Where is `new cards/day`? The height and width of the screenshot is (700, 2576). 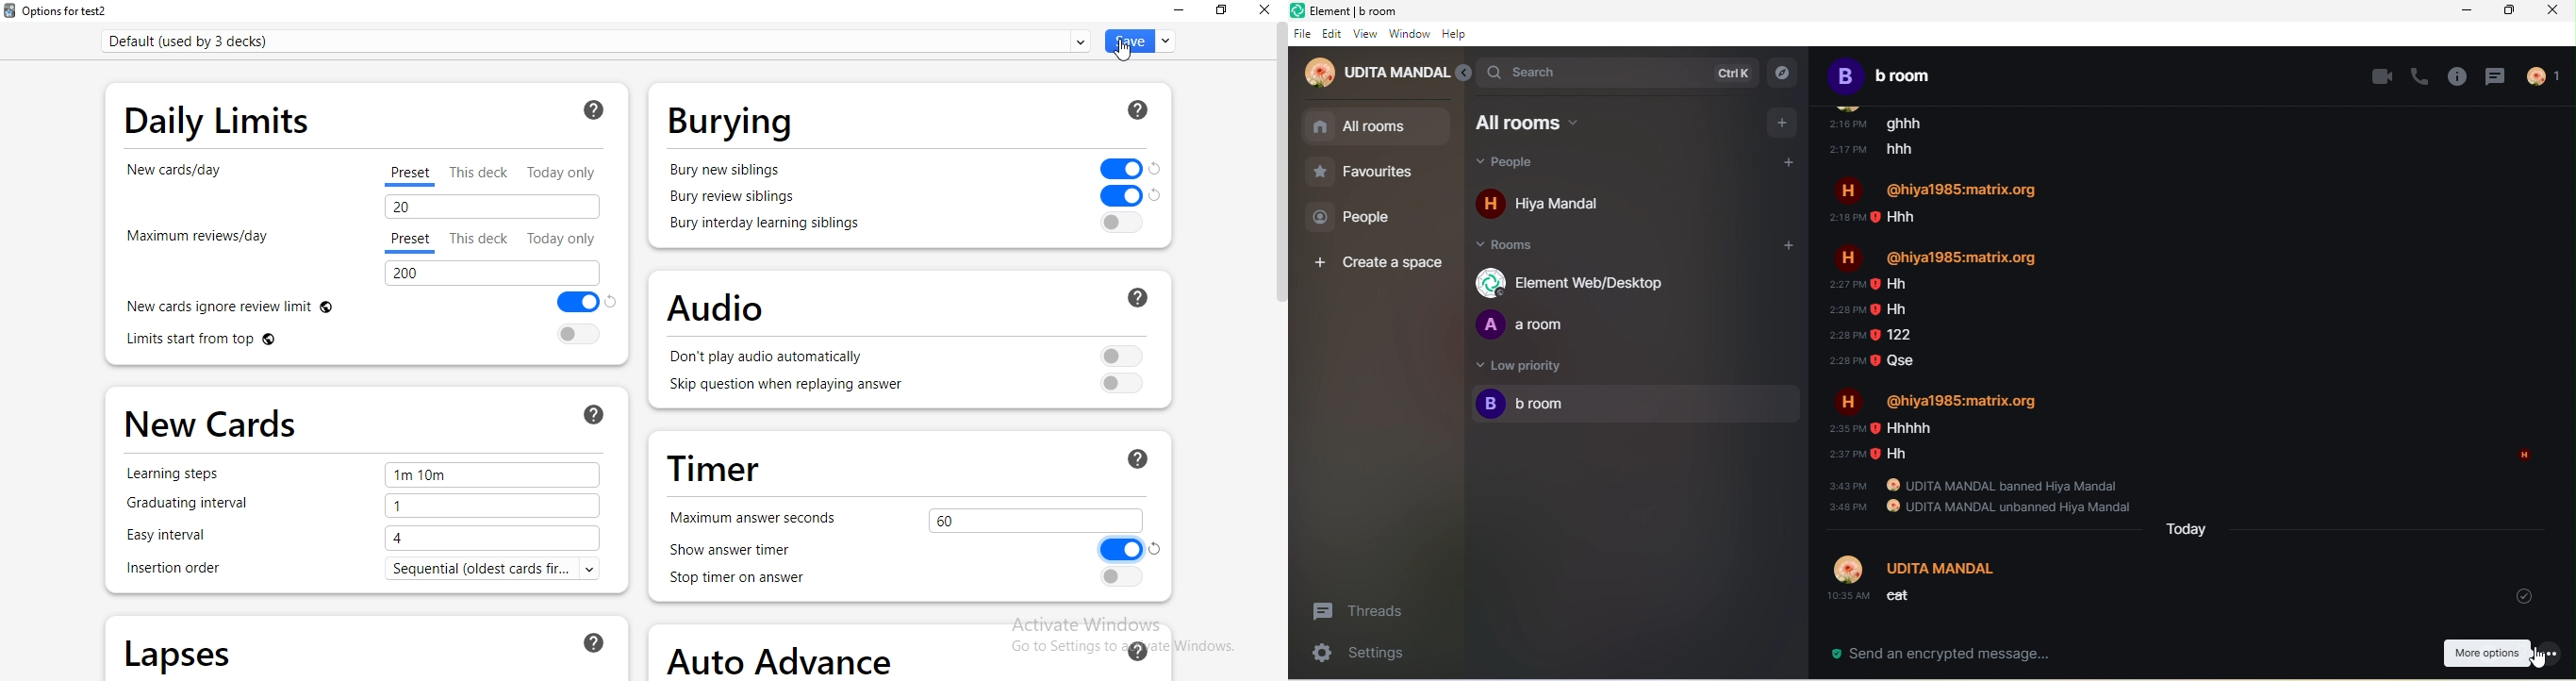
new cards/day is located at coordinates (195, 172).